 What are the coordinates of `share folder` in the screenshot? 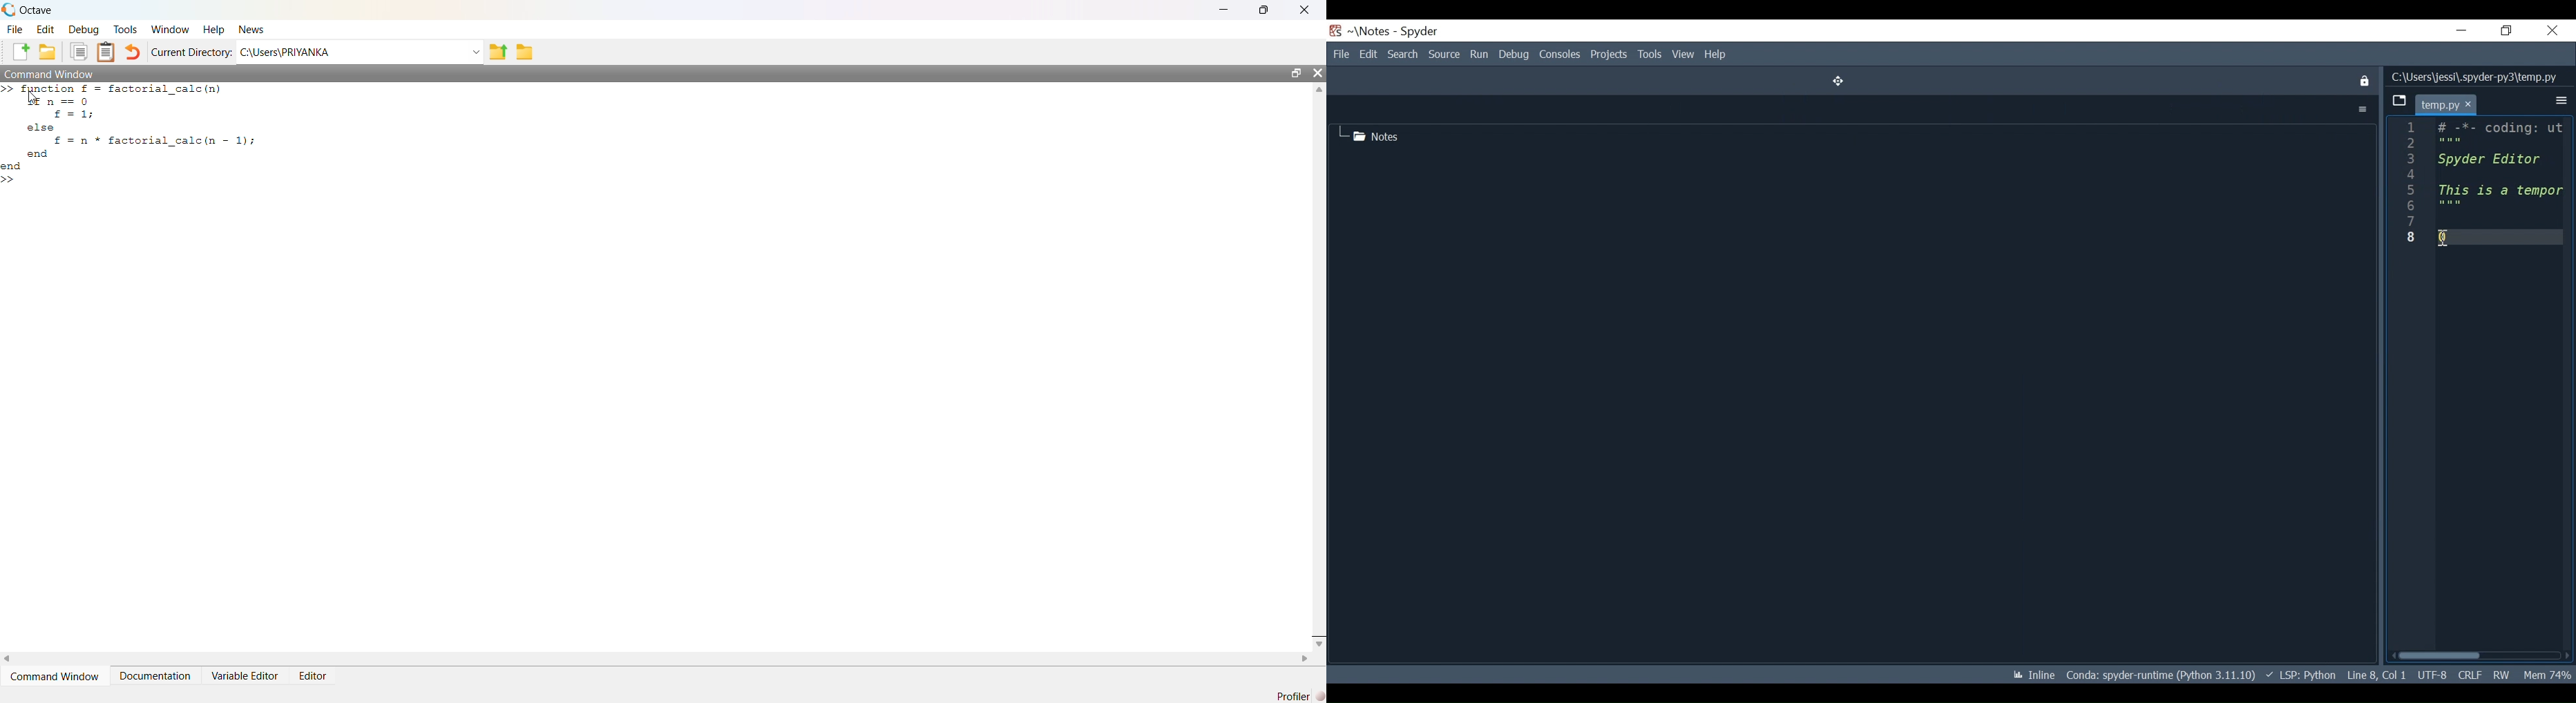 It's located at (497, 52).